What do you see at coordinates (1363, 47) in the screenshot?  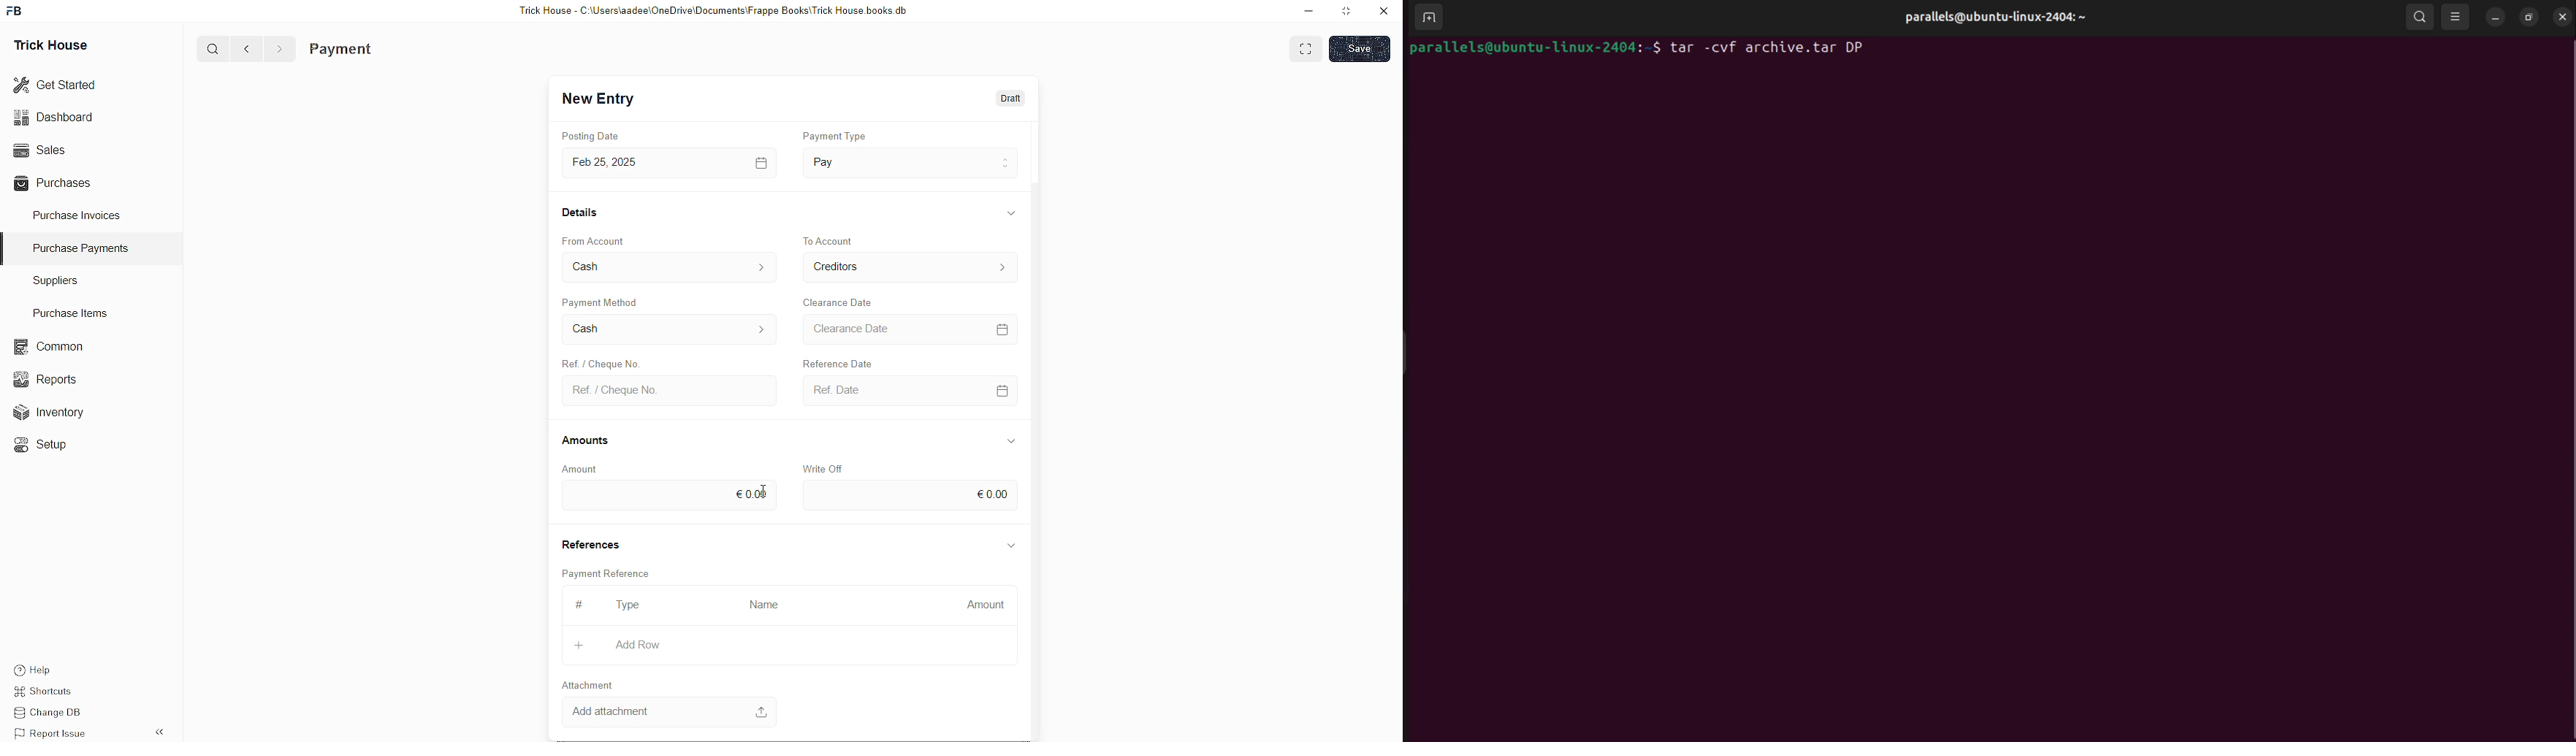 I see `SAVE` at bounding box center [1363, 47].